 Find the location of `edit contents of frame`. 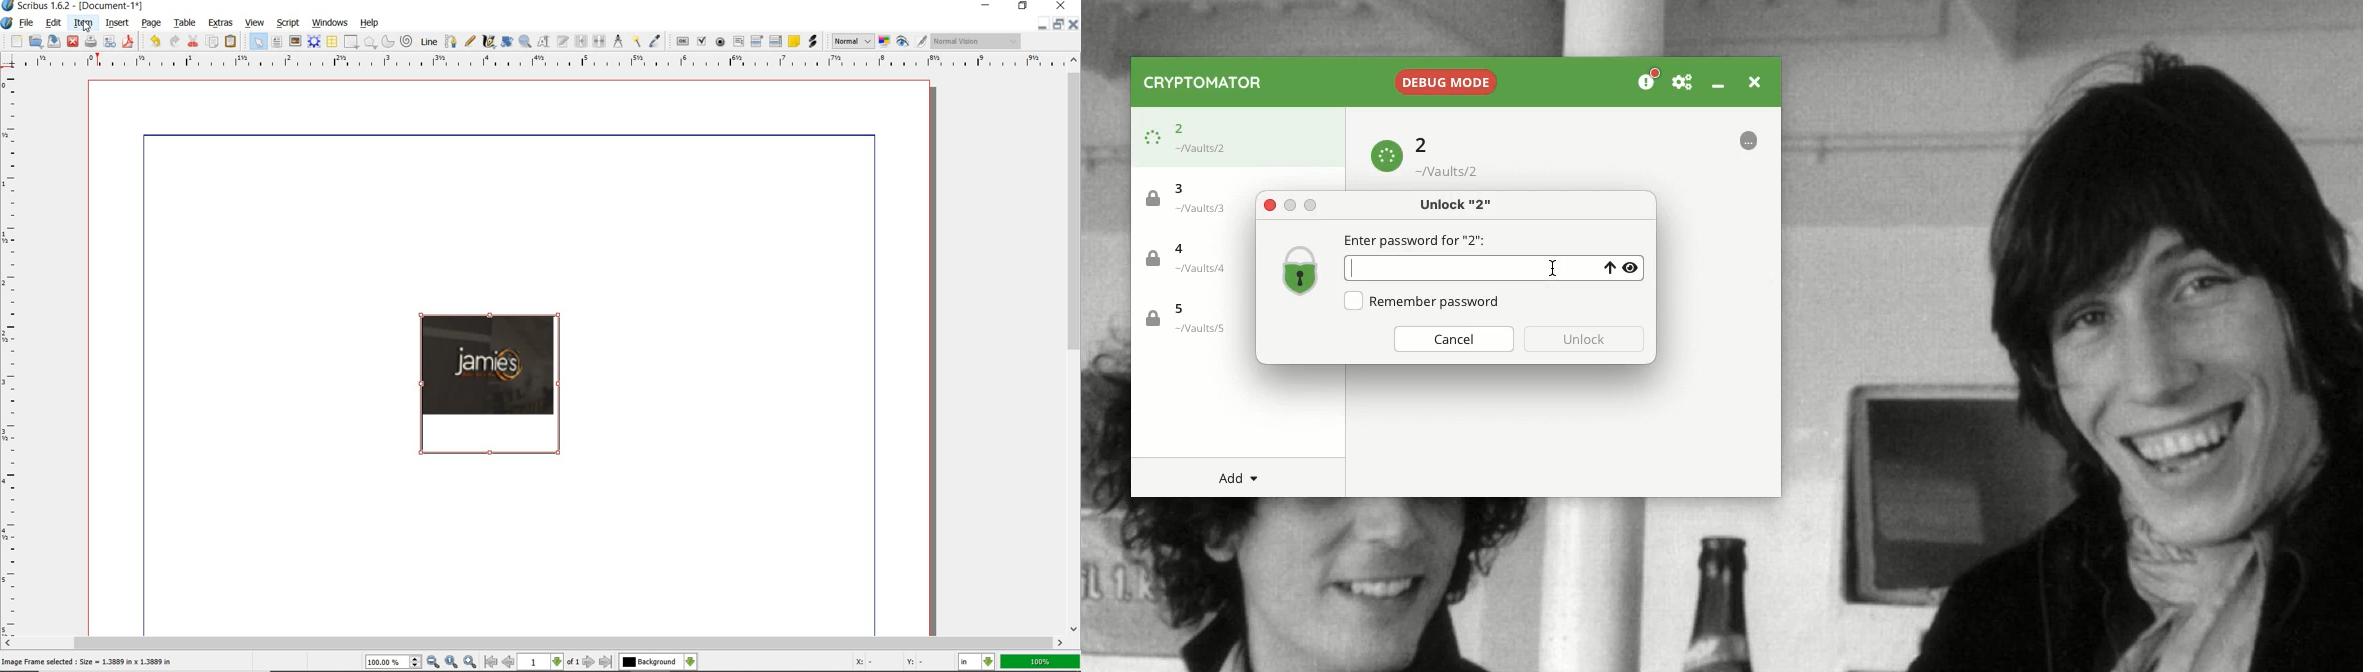

edit contents of frame is located at coordinates (506, 42).